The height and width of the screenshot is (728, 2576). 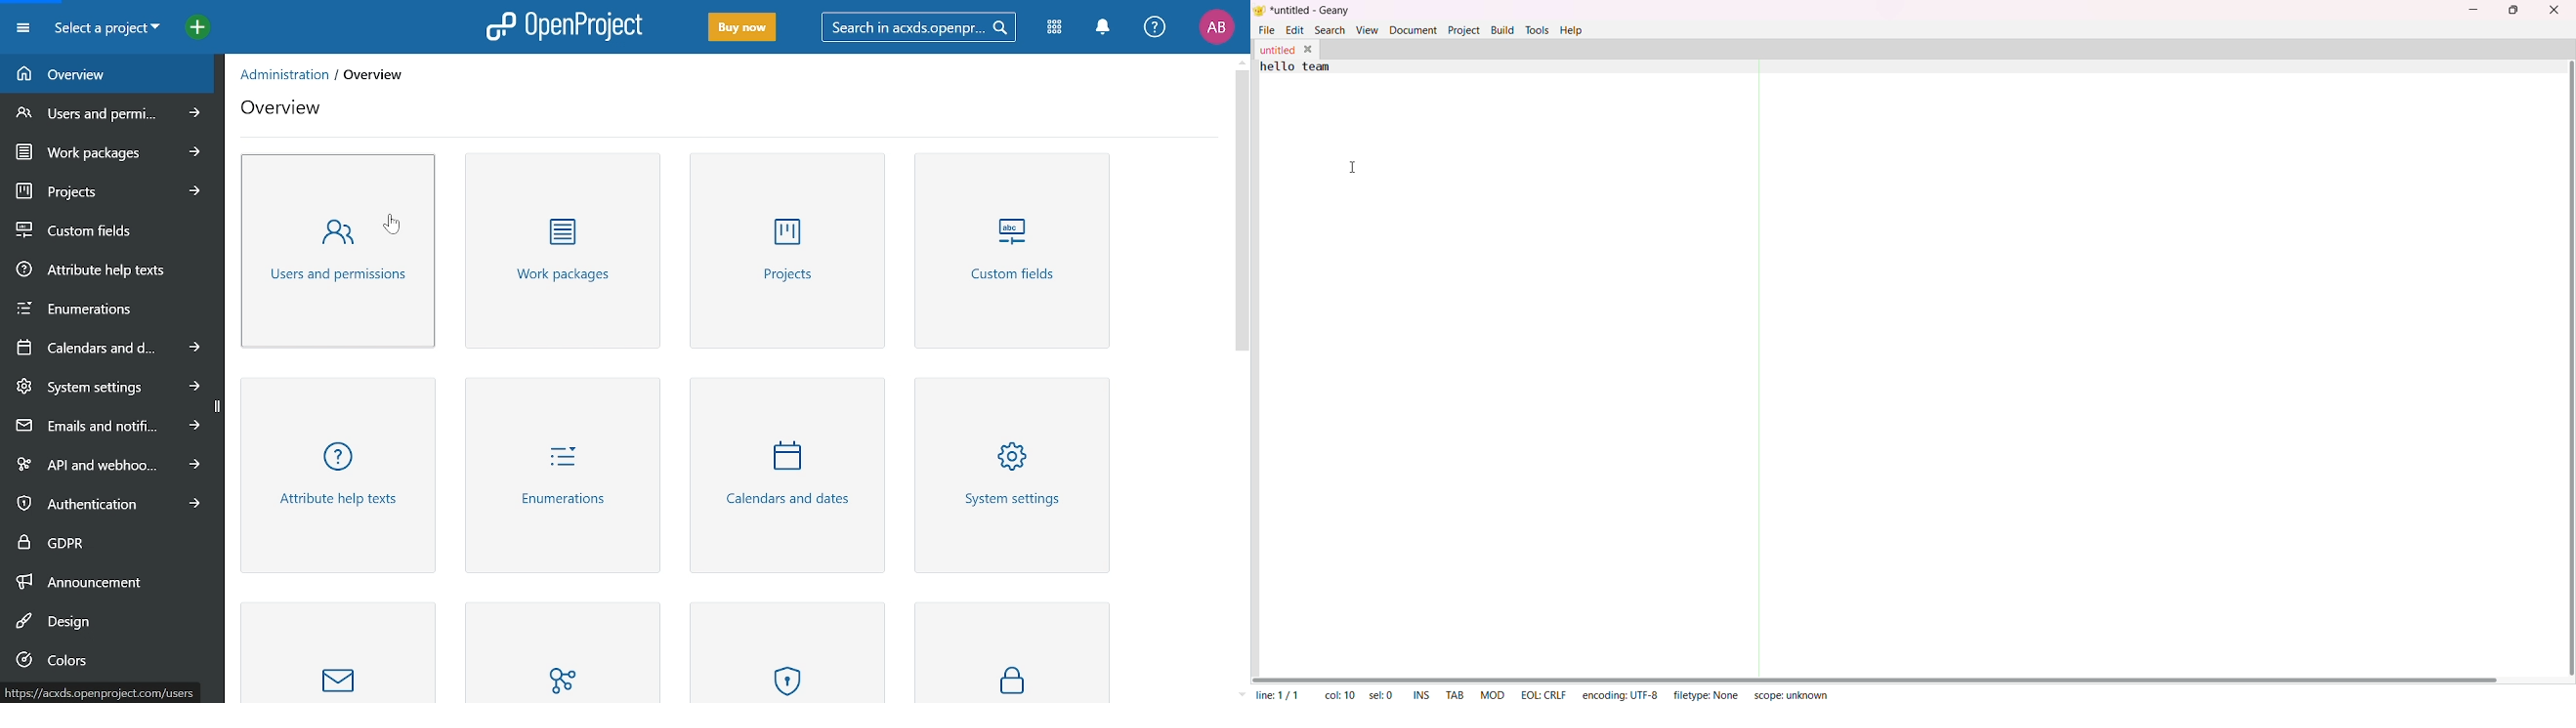 I want to click on System settings, so click(x=111, y=390).